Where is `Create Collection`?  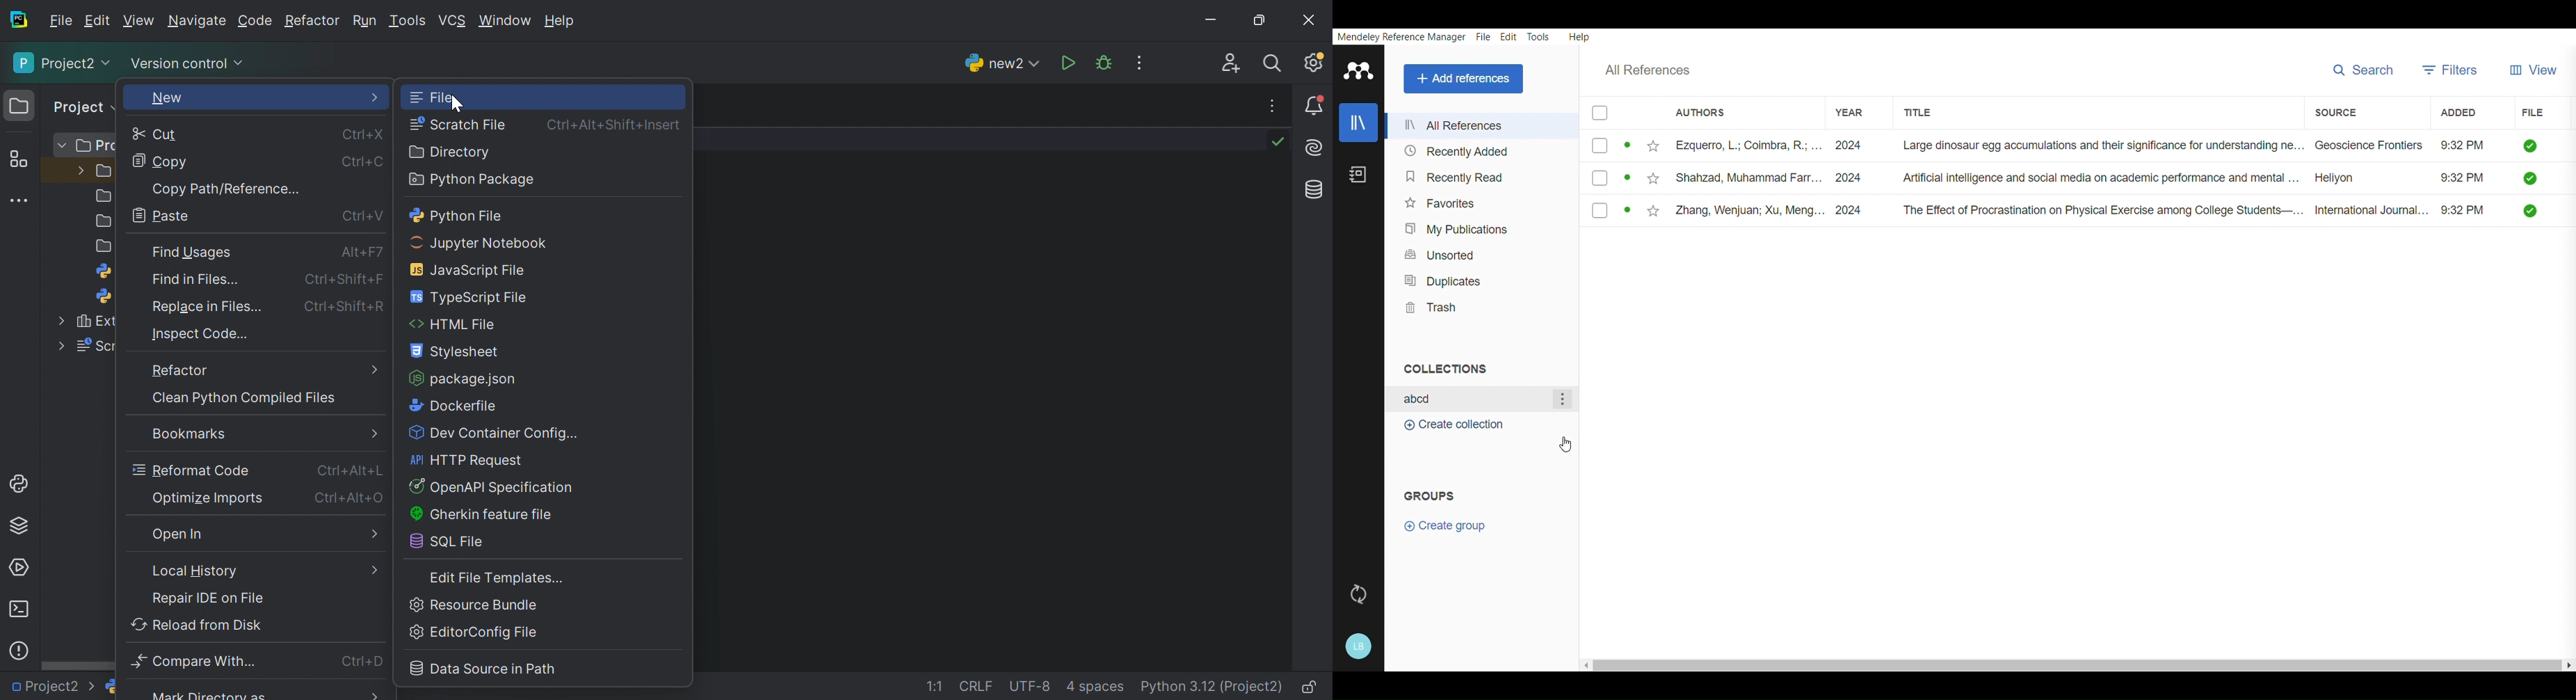
Create Collection is located at coordinates (1461, 425).